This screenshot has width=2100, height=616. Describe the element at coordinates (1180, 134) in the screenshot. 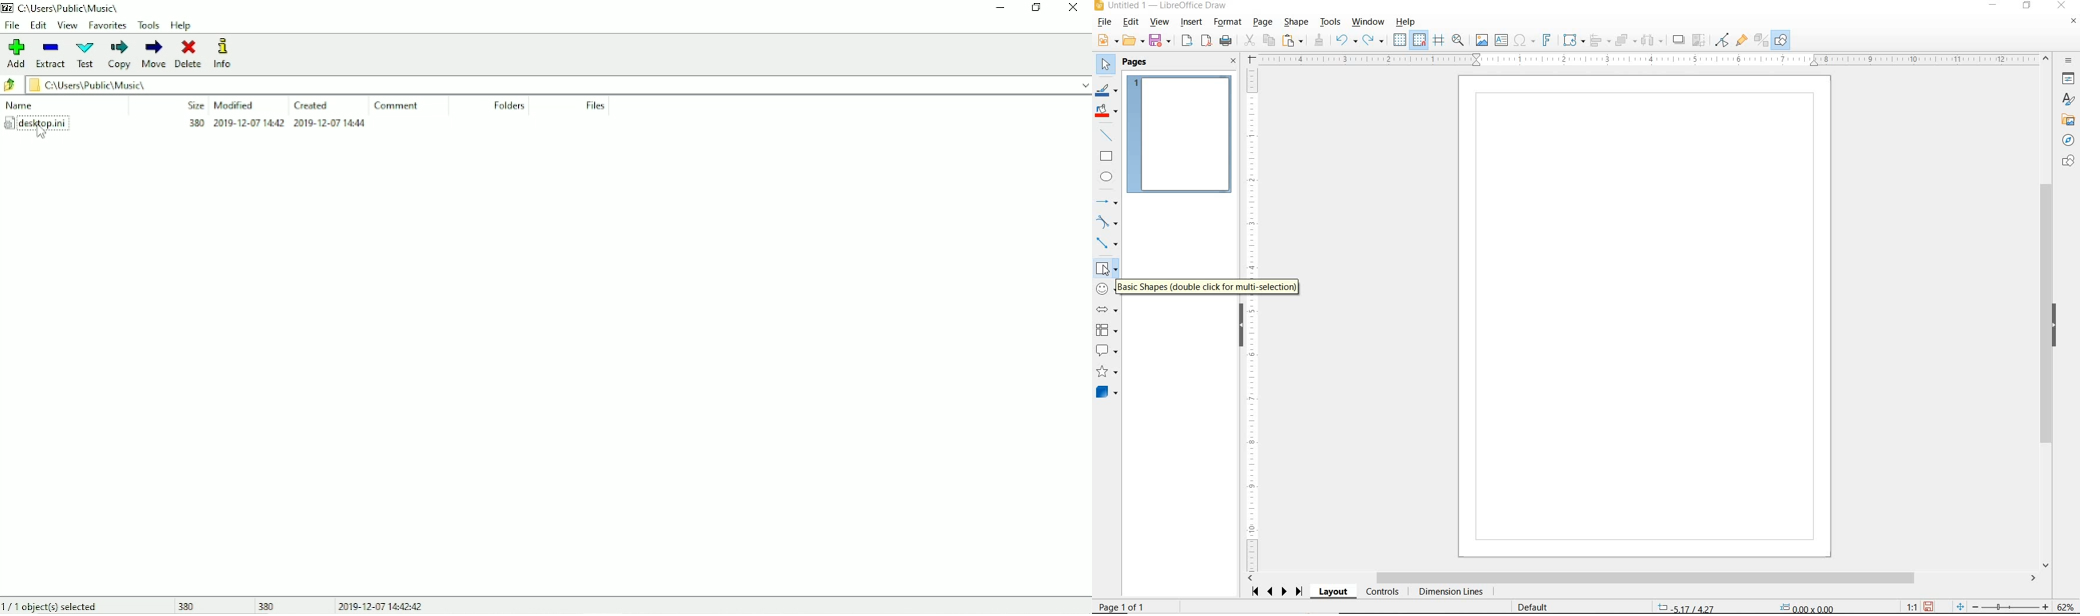

I see `PAGE 1` at that location.